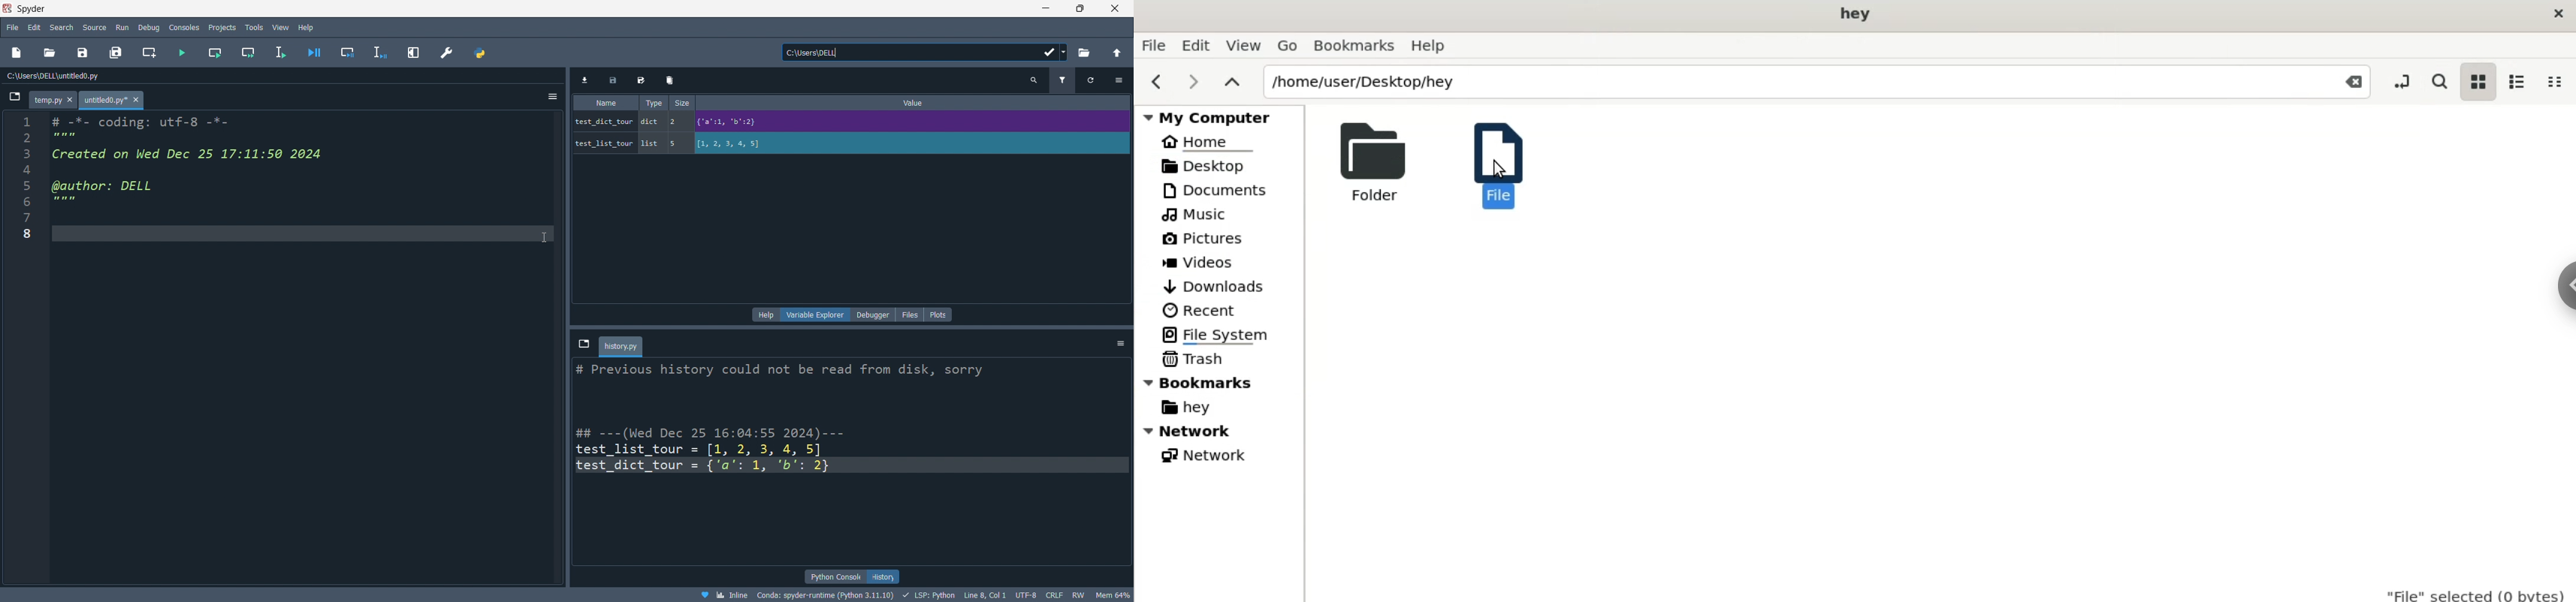 The height and width of the screenshot is (616, 2576). What do you see at coordinates (148, 53) in the screenshot?
I see `new cell` at bounding box center [148, 53].